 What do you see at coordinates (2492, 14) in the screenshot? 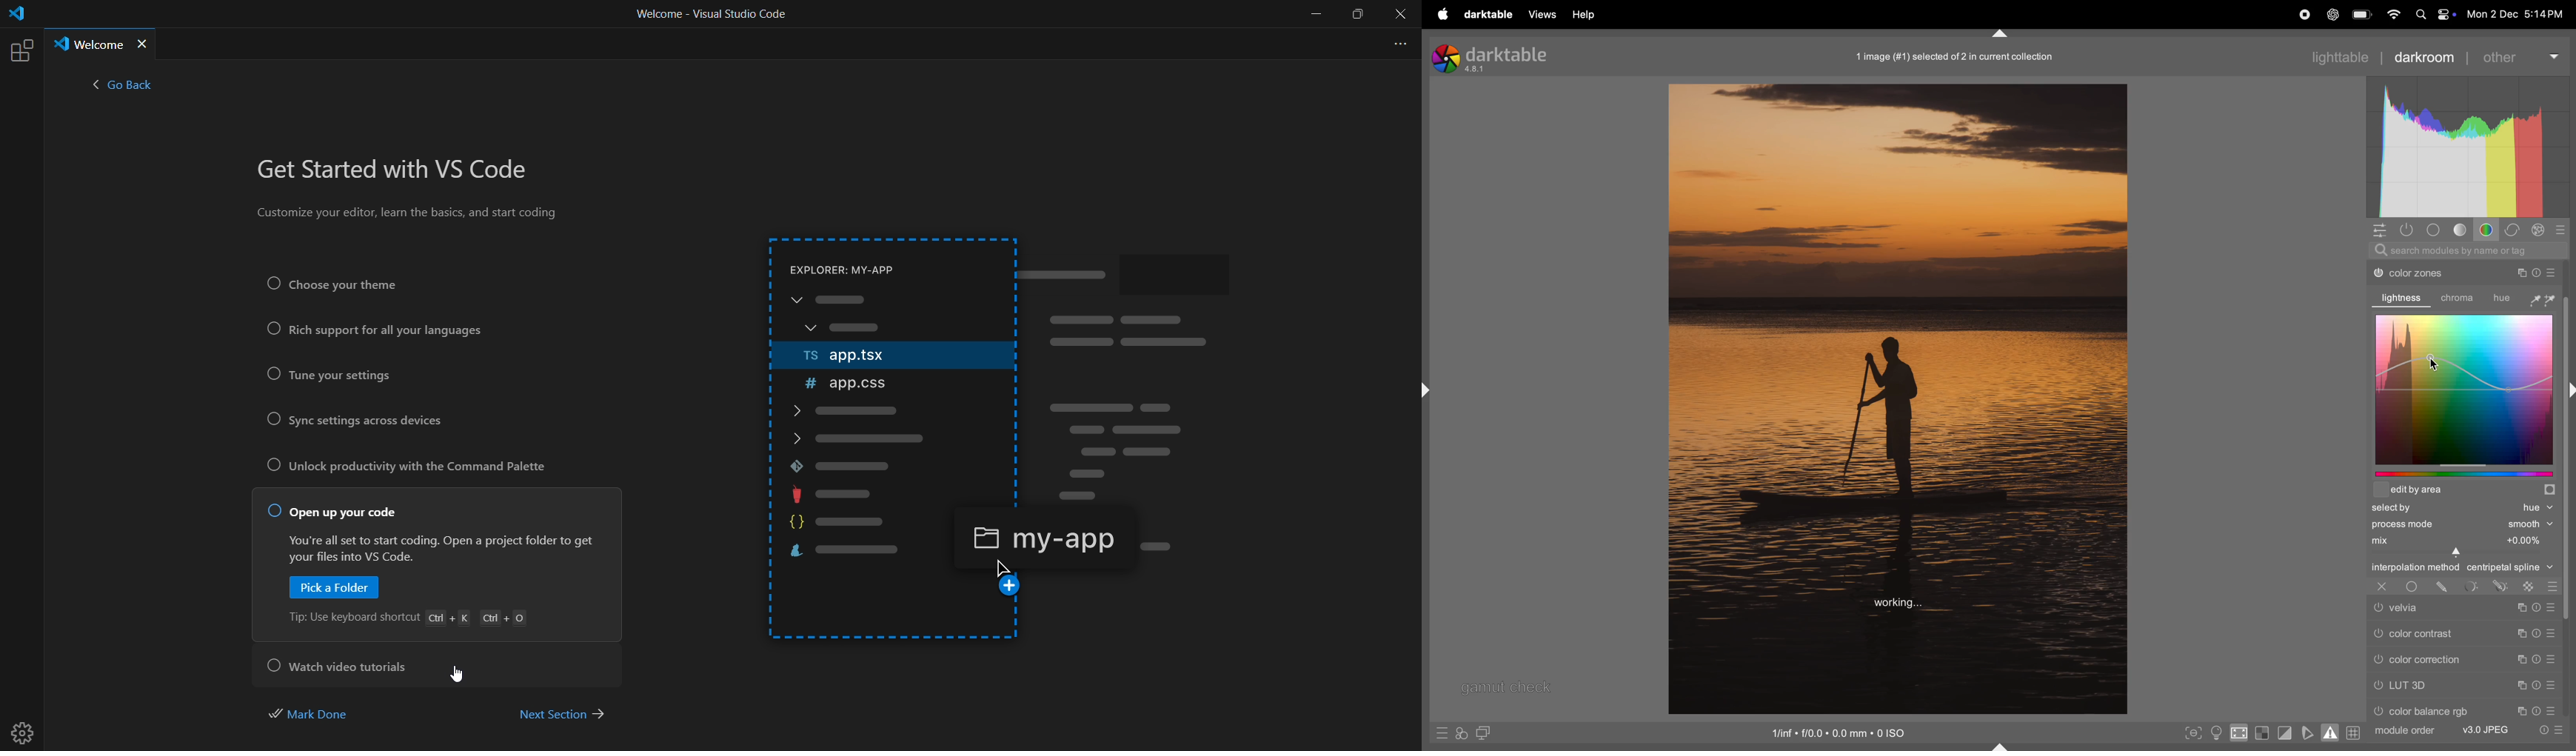
I see `Mon 2 Dec` at bounding box center [2492, 14].